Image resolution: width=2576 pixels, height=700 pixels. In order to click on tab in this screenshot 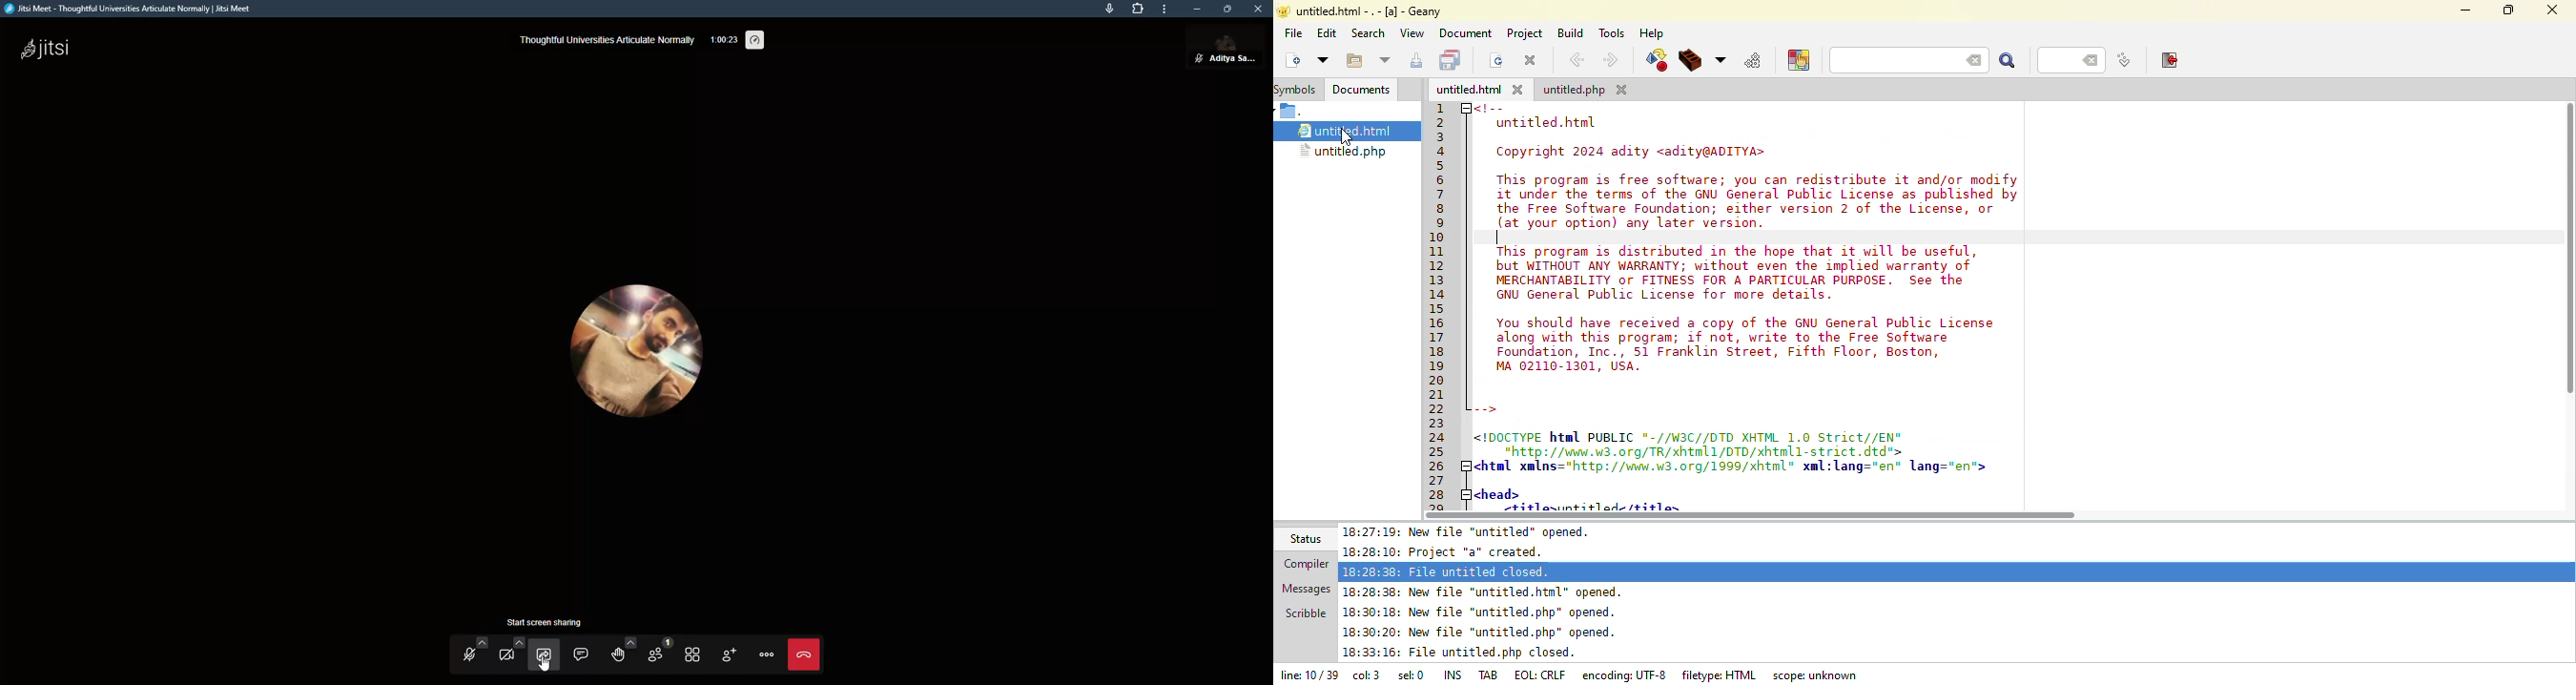, I will do `click(1483, 673)`.